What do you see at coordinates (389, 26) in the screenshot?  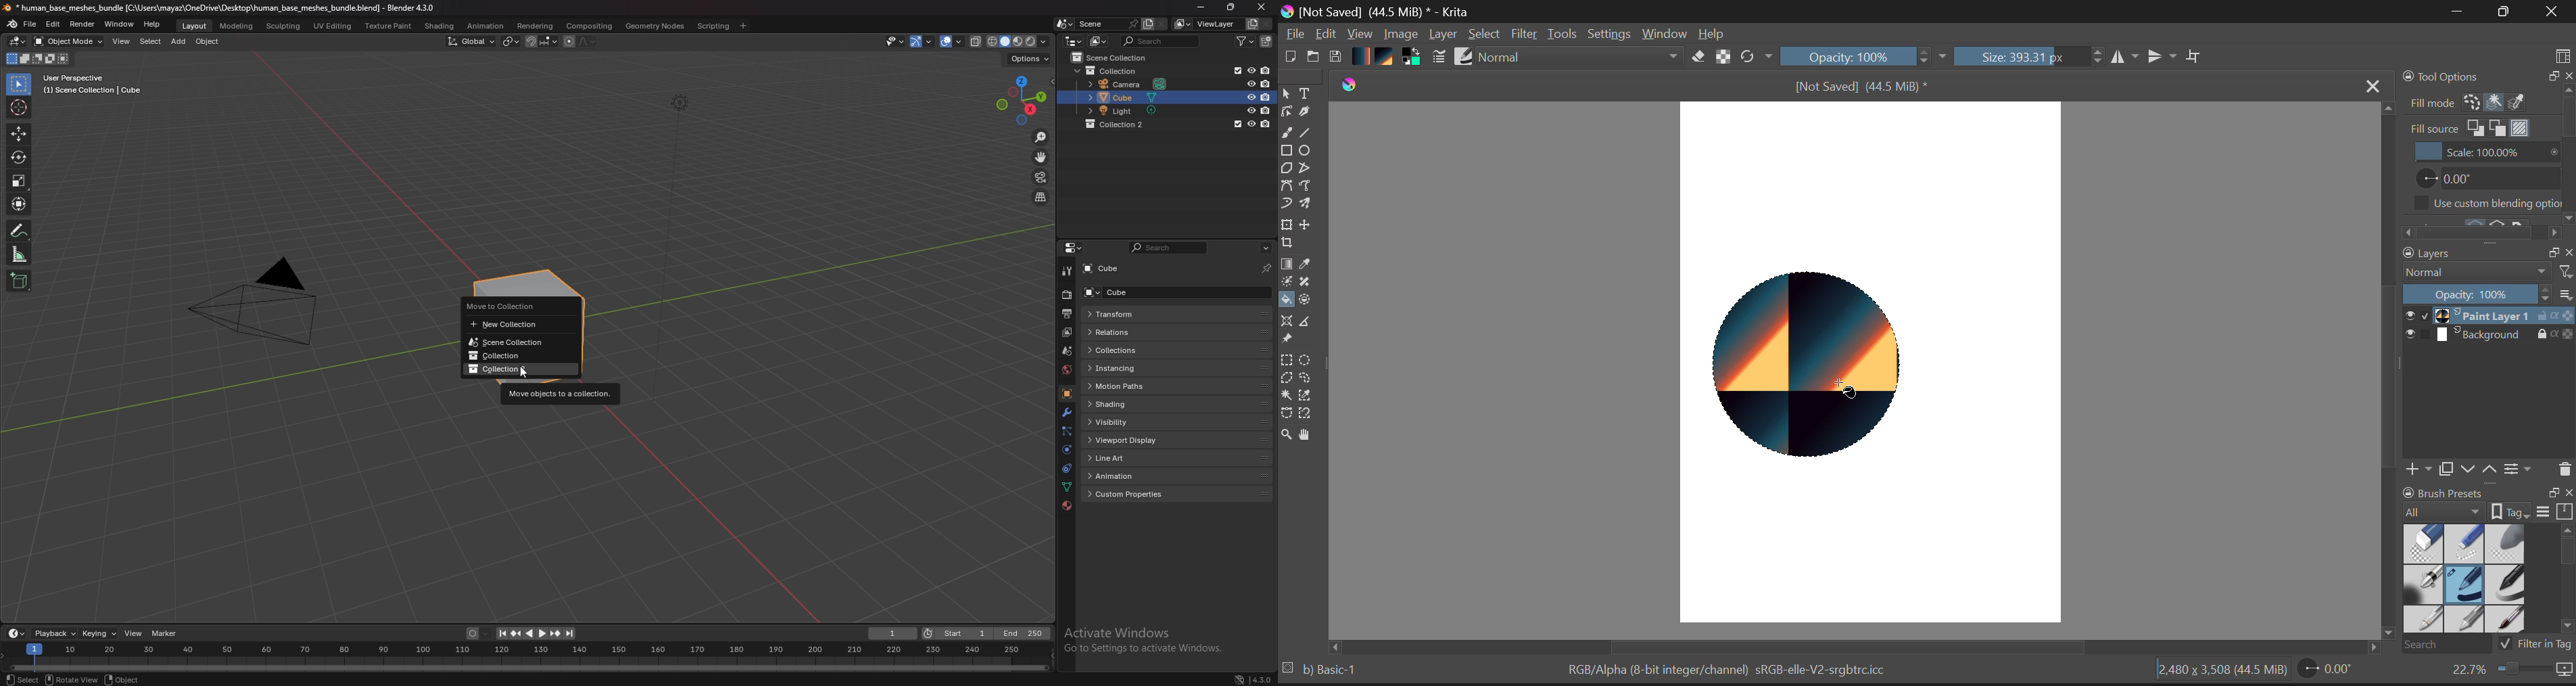 I see `texture paint` at bounding box center [389, 26].